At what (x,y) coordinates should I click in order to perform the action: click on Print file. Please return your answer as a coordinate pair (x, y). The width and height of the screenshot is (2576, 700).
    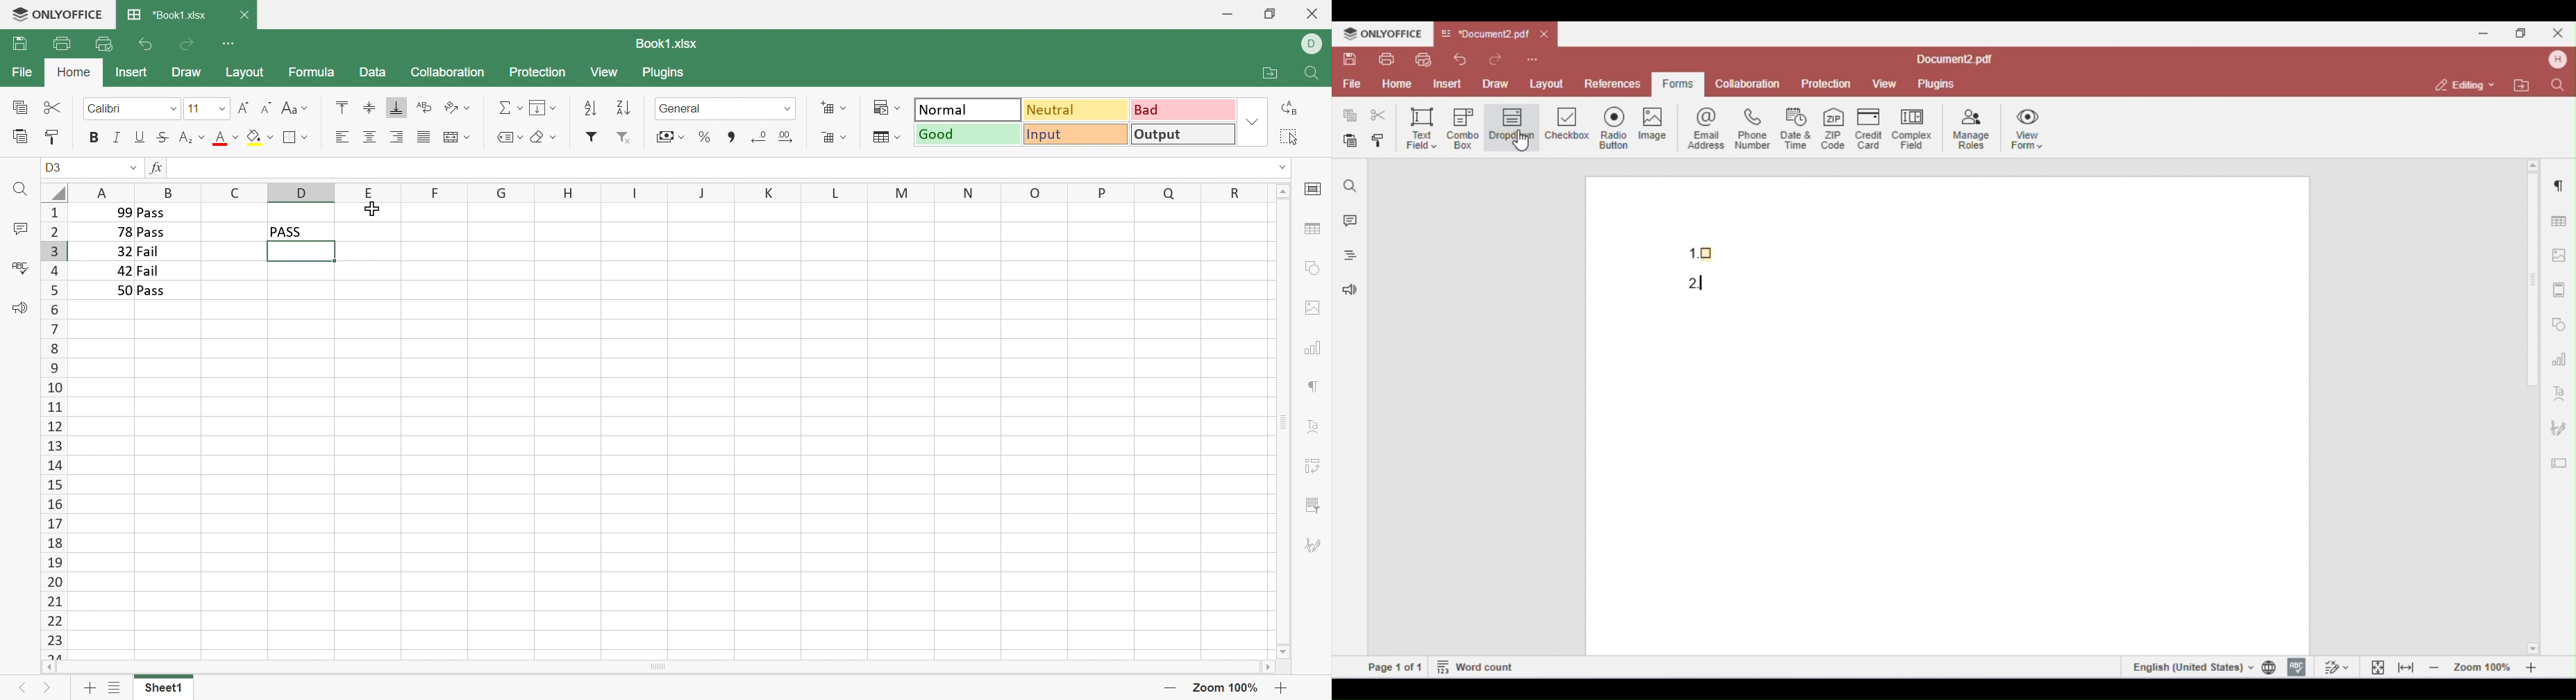
    Looking at the image, I should click on (62, 43).